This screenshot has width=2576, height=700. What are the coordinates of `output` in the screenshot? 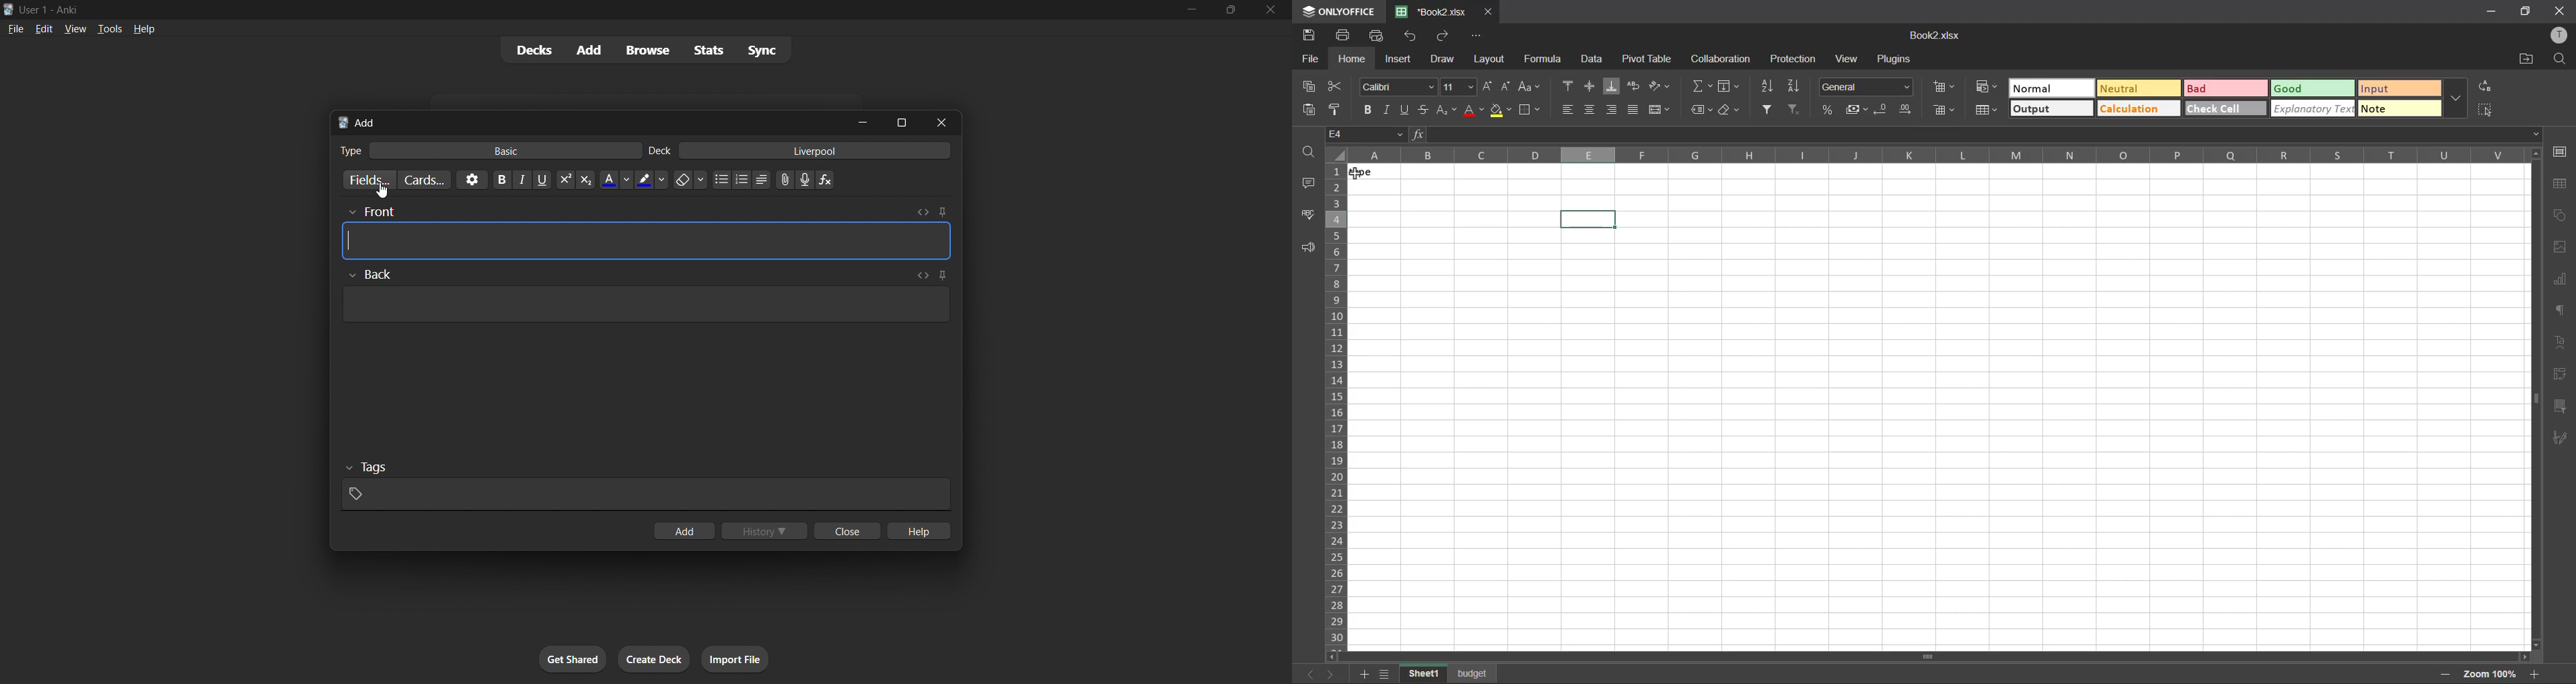 It's located at (2052, 109).